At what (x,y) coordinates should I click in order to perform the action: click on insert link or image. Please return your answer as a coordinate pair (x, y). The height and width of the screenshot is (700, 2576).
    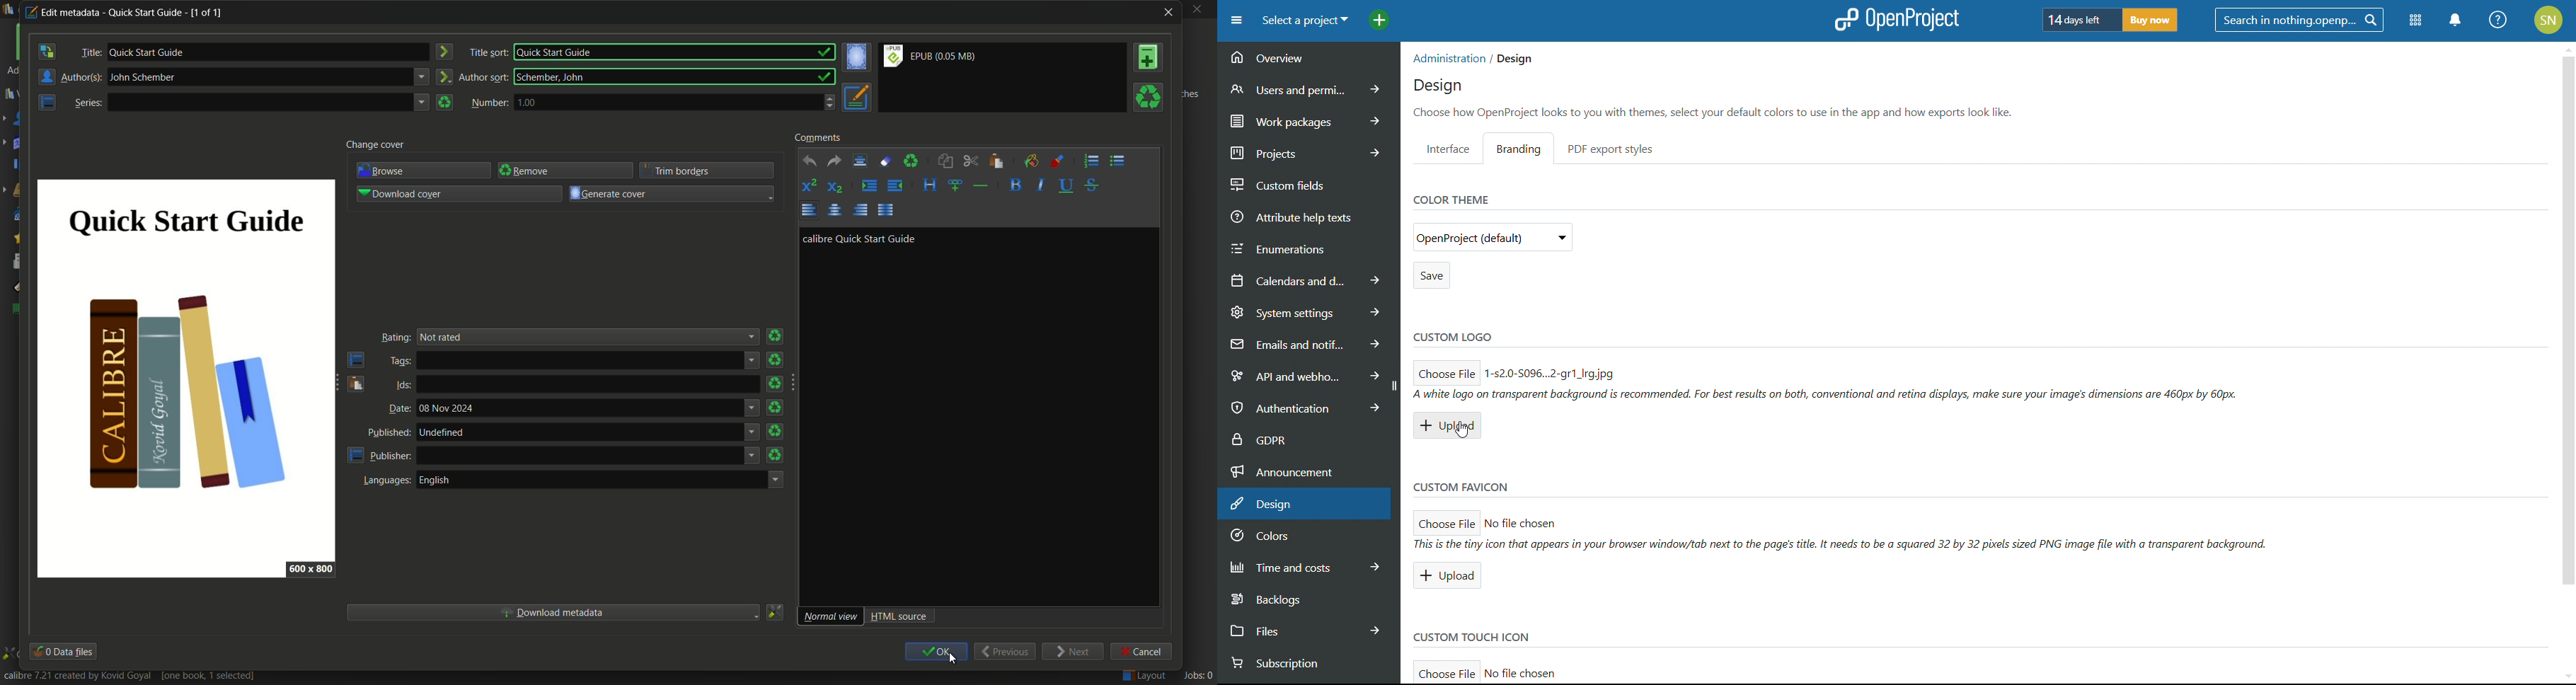
    Looking at the image, I should click on (958, 186).